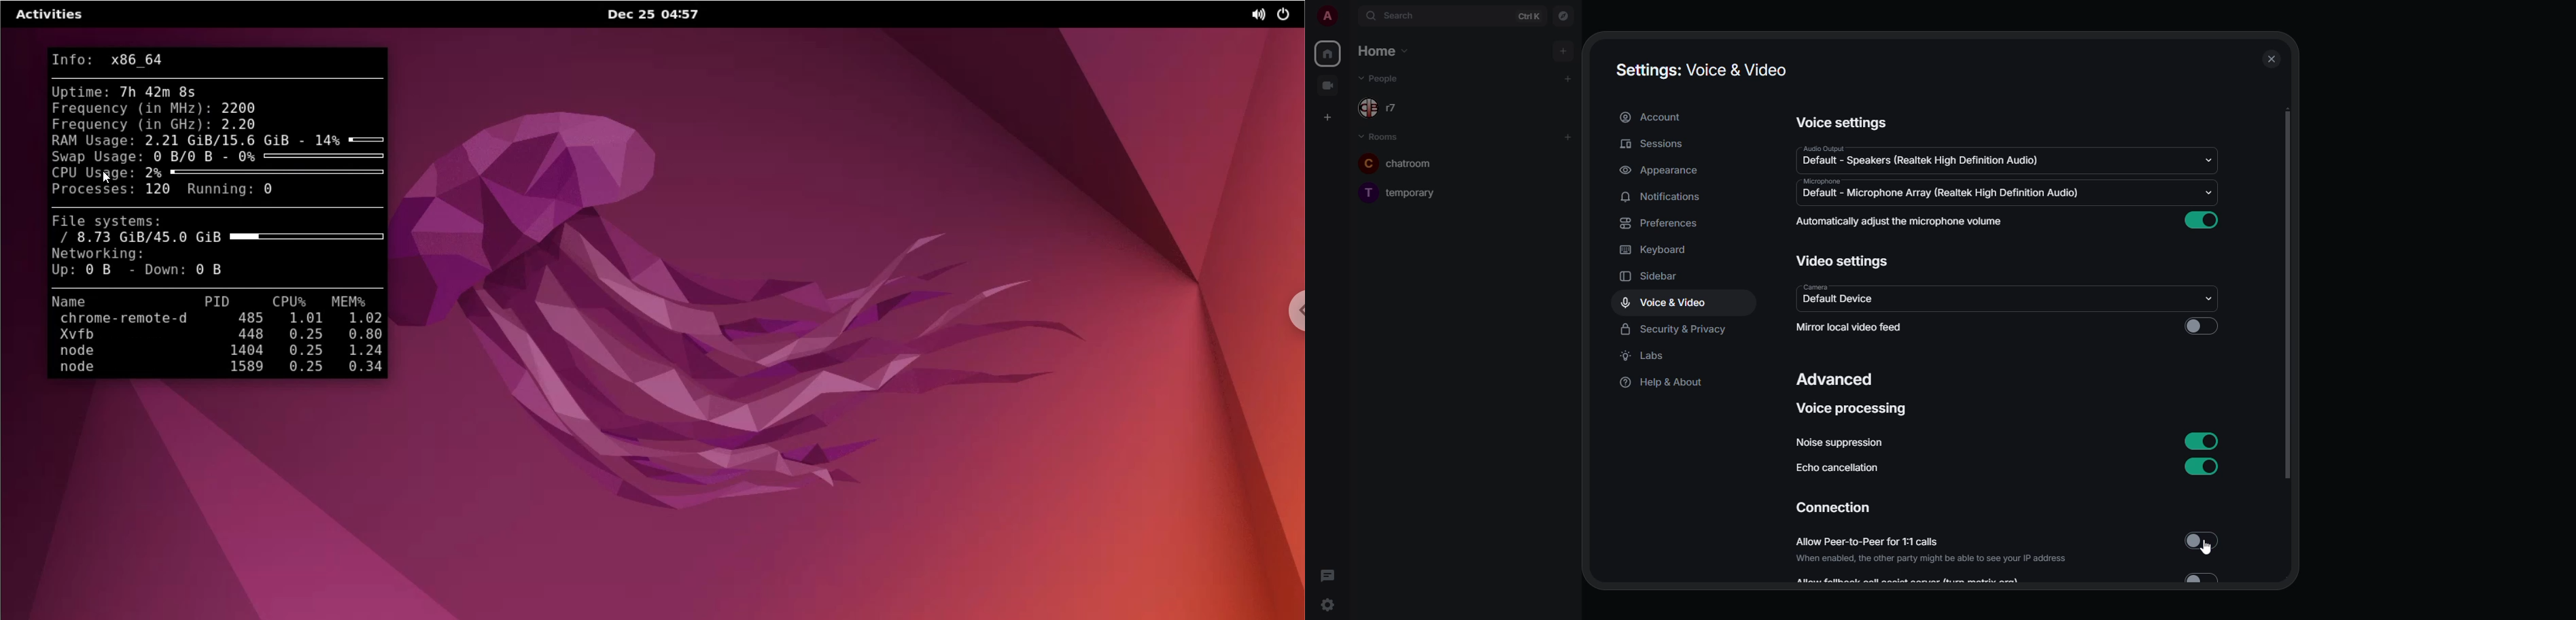 Image resolution: width=2576 pixels, height=644 pixels. I want to click on default, so click(1928, 161).